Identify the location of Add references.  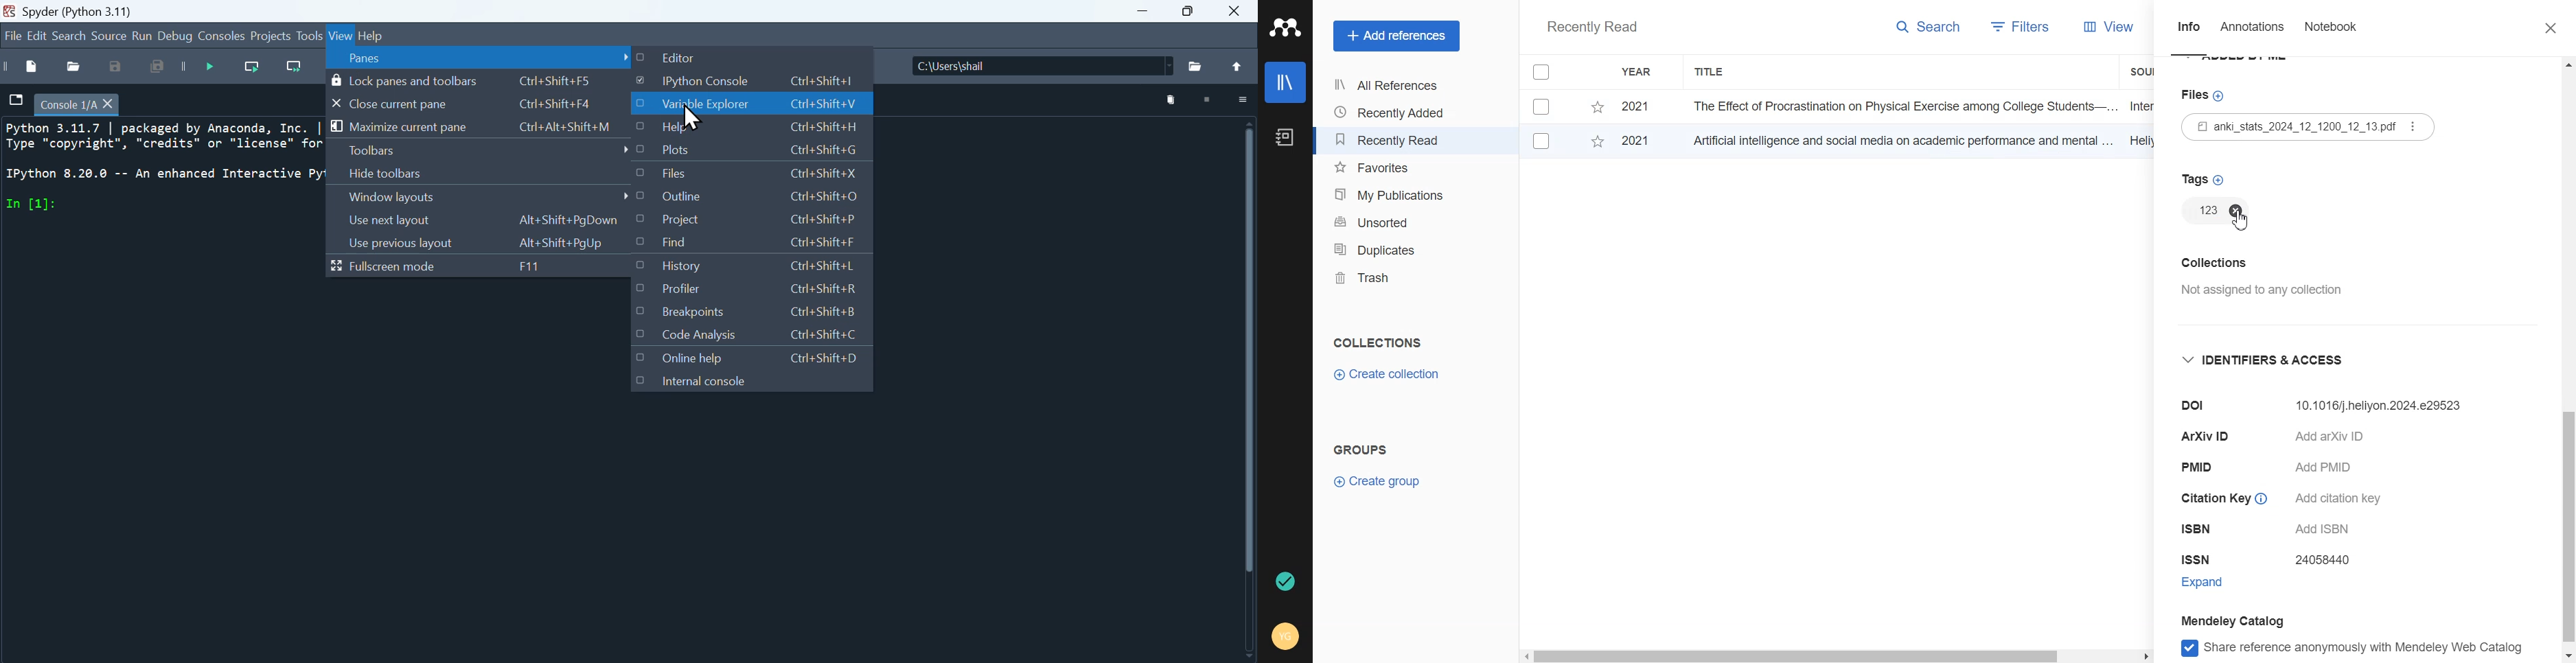
(1396, 36).